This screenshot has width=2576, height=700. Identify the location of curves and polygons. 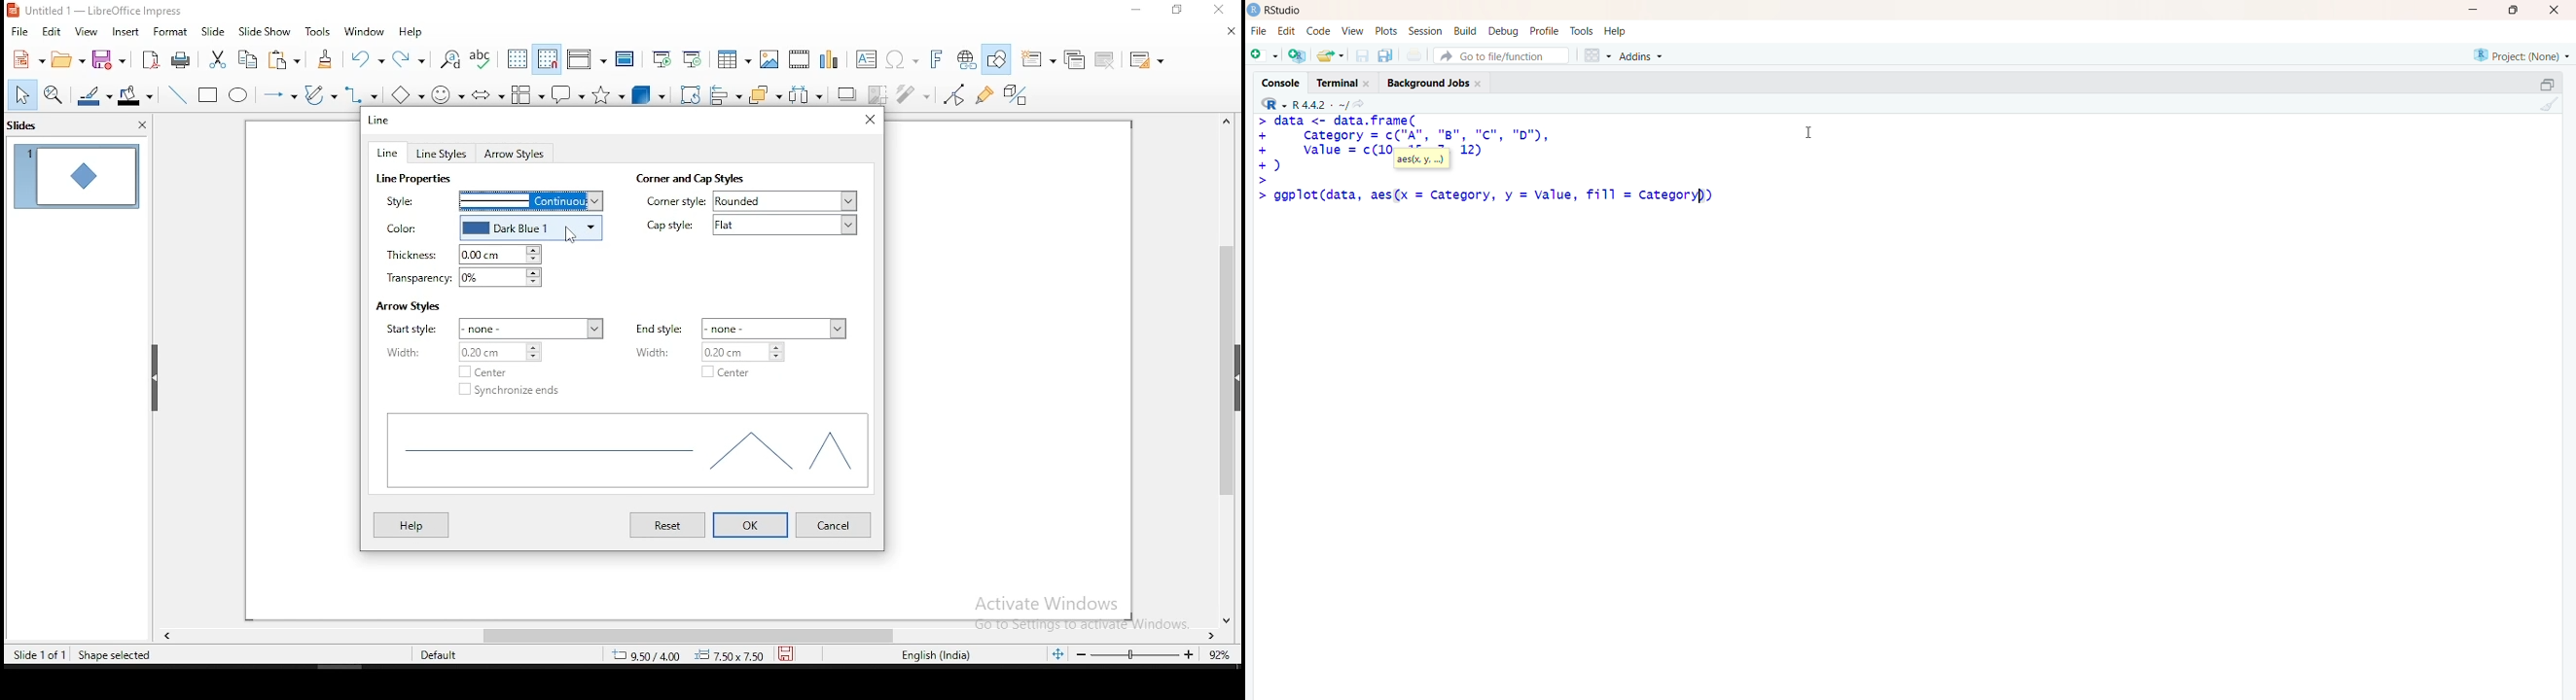
(320, 95).